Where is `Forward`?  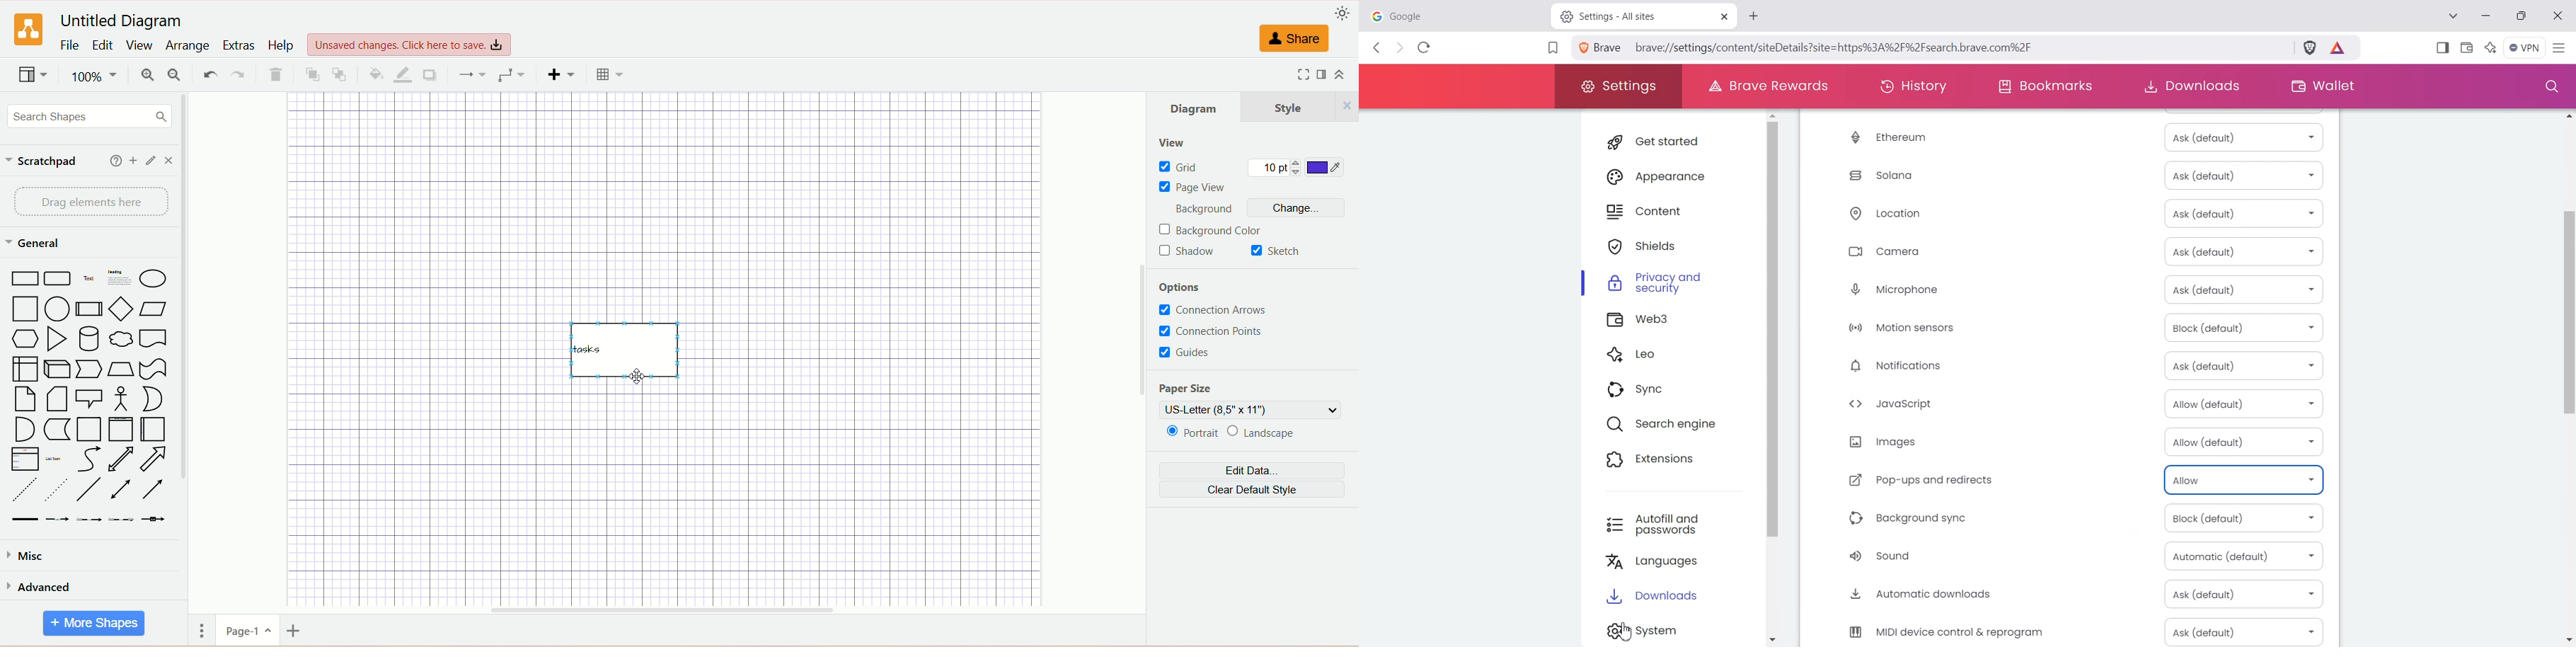
Forward is located at coordinates (1399, 48).